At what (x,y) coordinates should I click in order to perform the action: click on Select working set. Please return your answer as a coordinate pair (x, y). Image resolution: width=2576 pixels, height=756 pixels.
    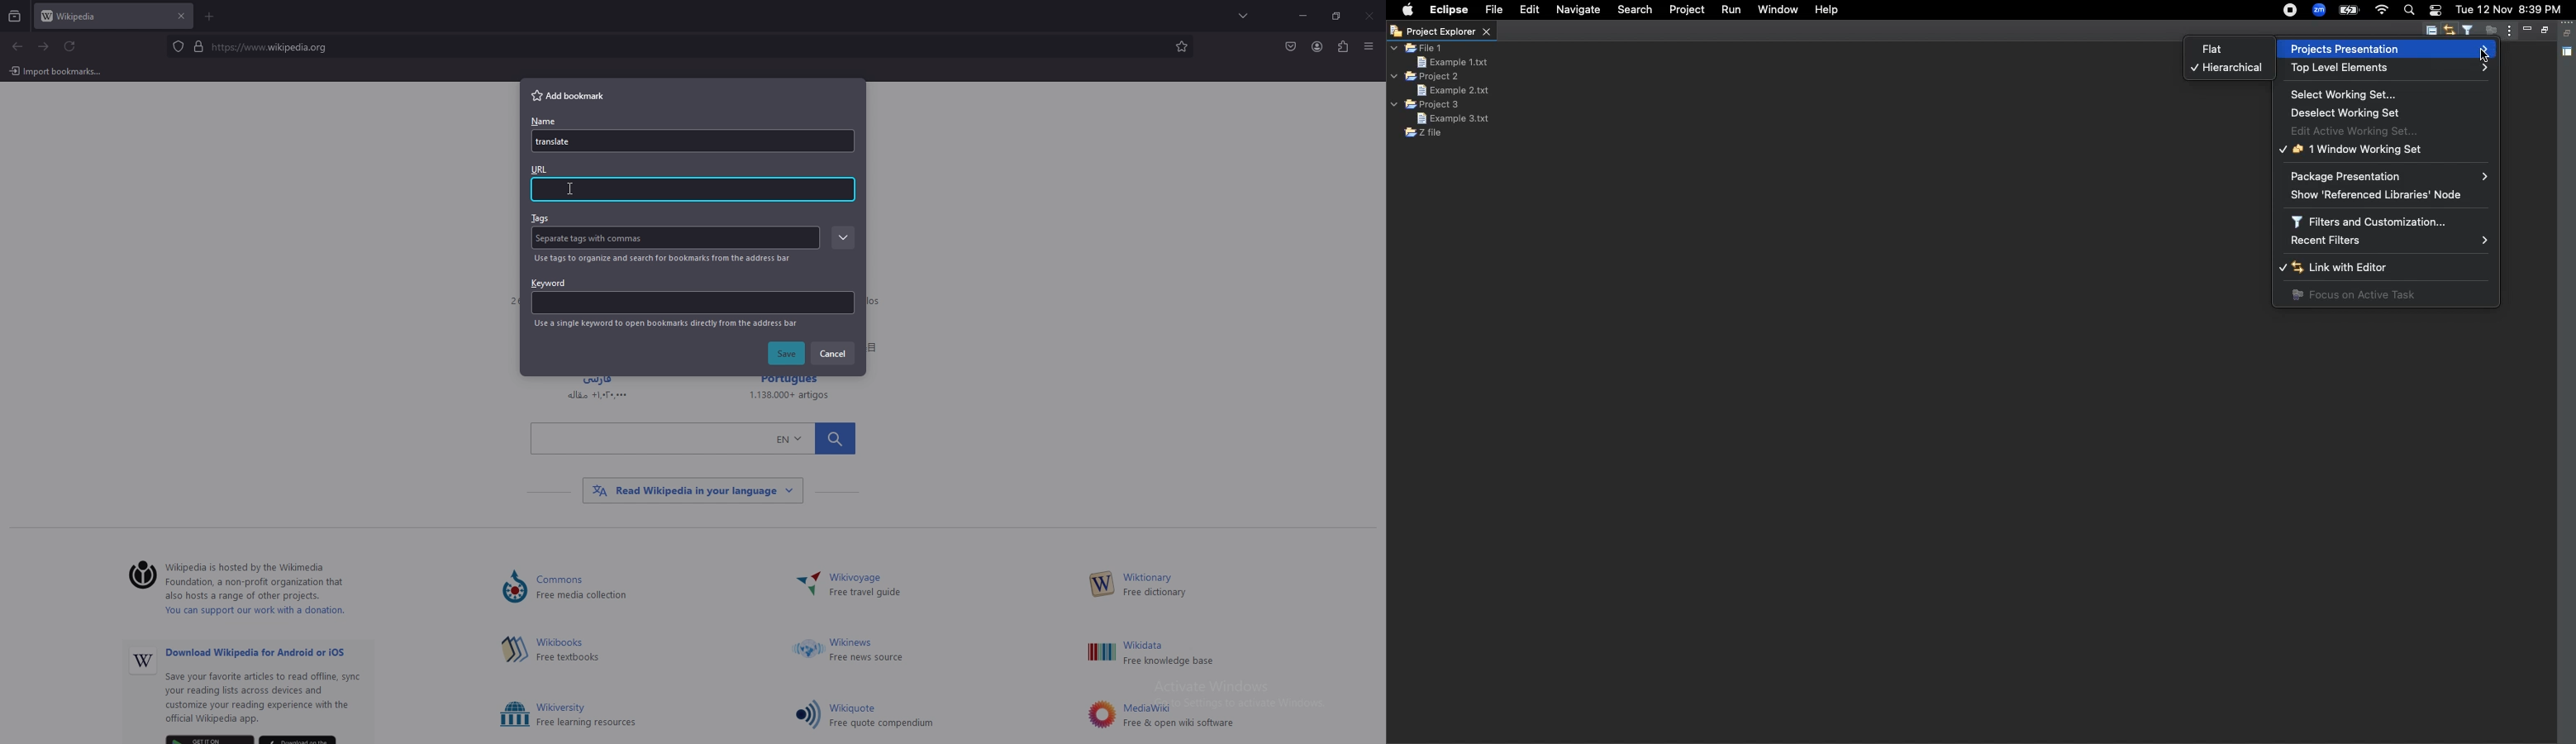
    Looking at the image, I should click on (2347, 94).